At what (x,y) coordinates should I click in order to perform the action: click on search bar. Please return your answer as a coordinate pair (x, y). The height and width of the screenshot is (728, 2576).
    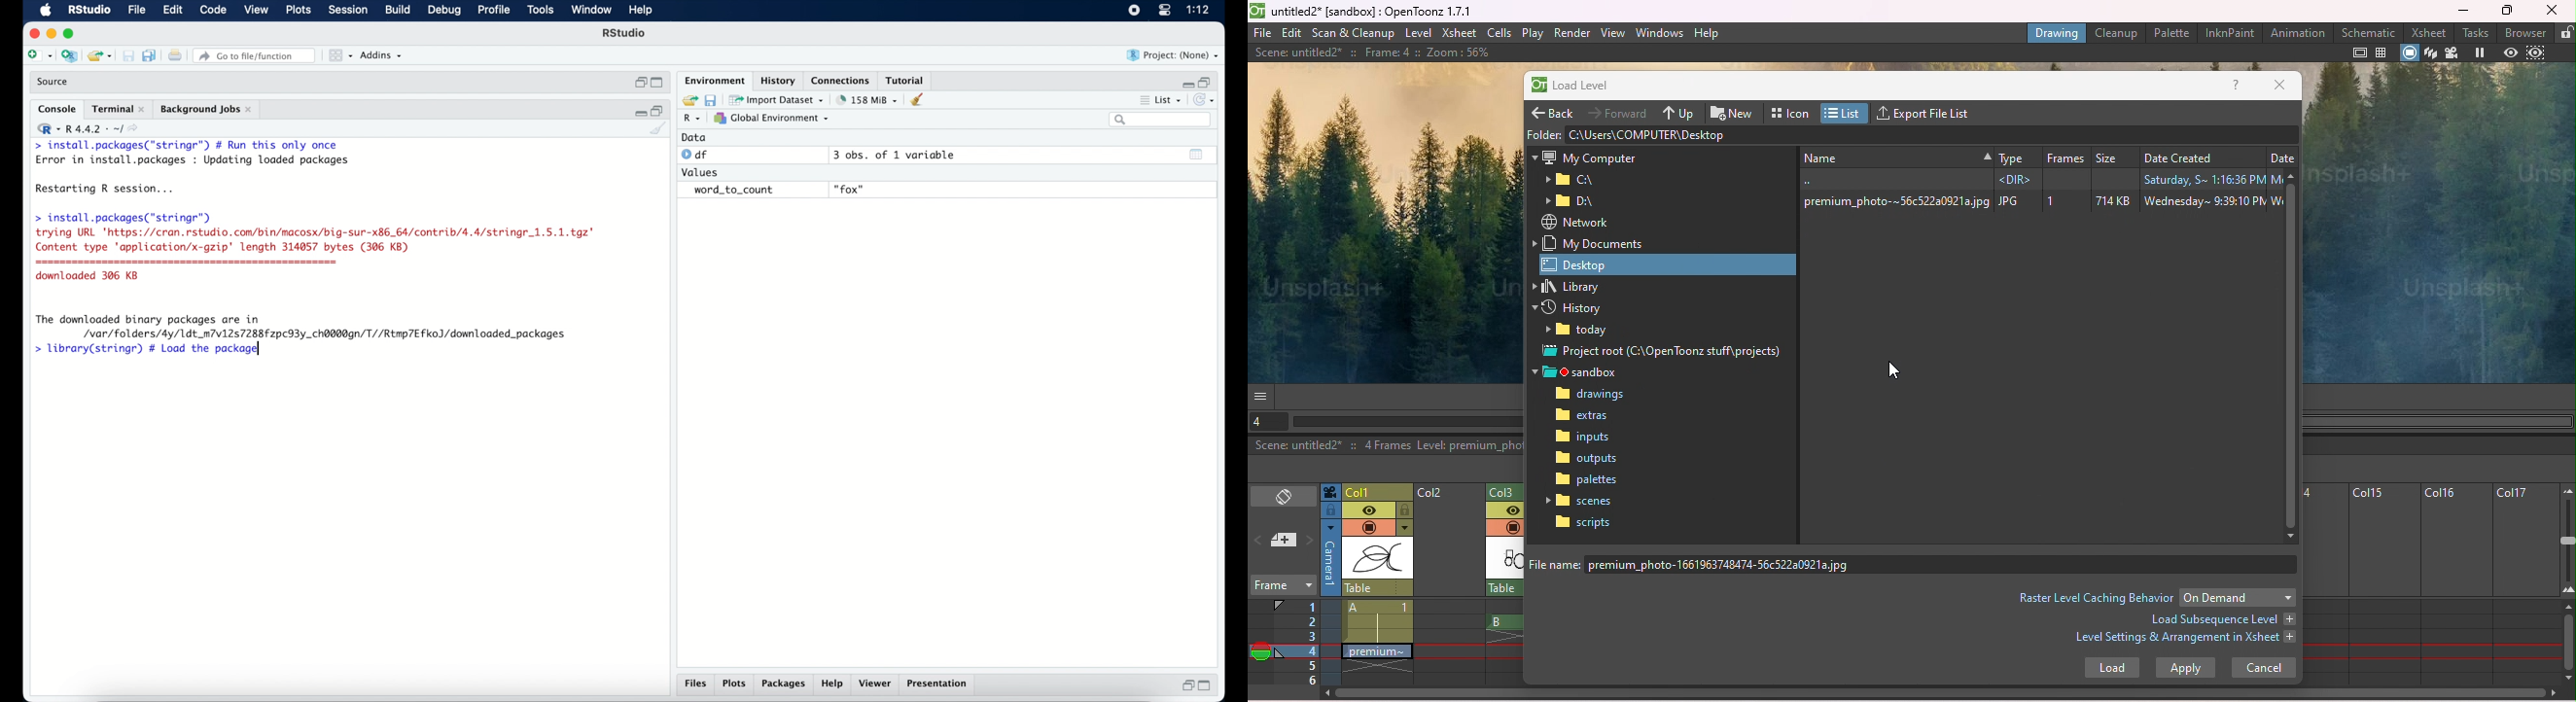
    Looking at the image, I should click on (1162, 120).